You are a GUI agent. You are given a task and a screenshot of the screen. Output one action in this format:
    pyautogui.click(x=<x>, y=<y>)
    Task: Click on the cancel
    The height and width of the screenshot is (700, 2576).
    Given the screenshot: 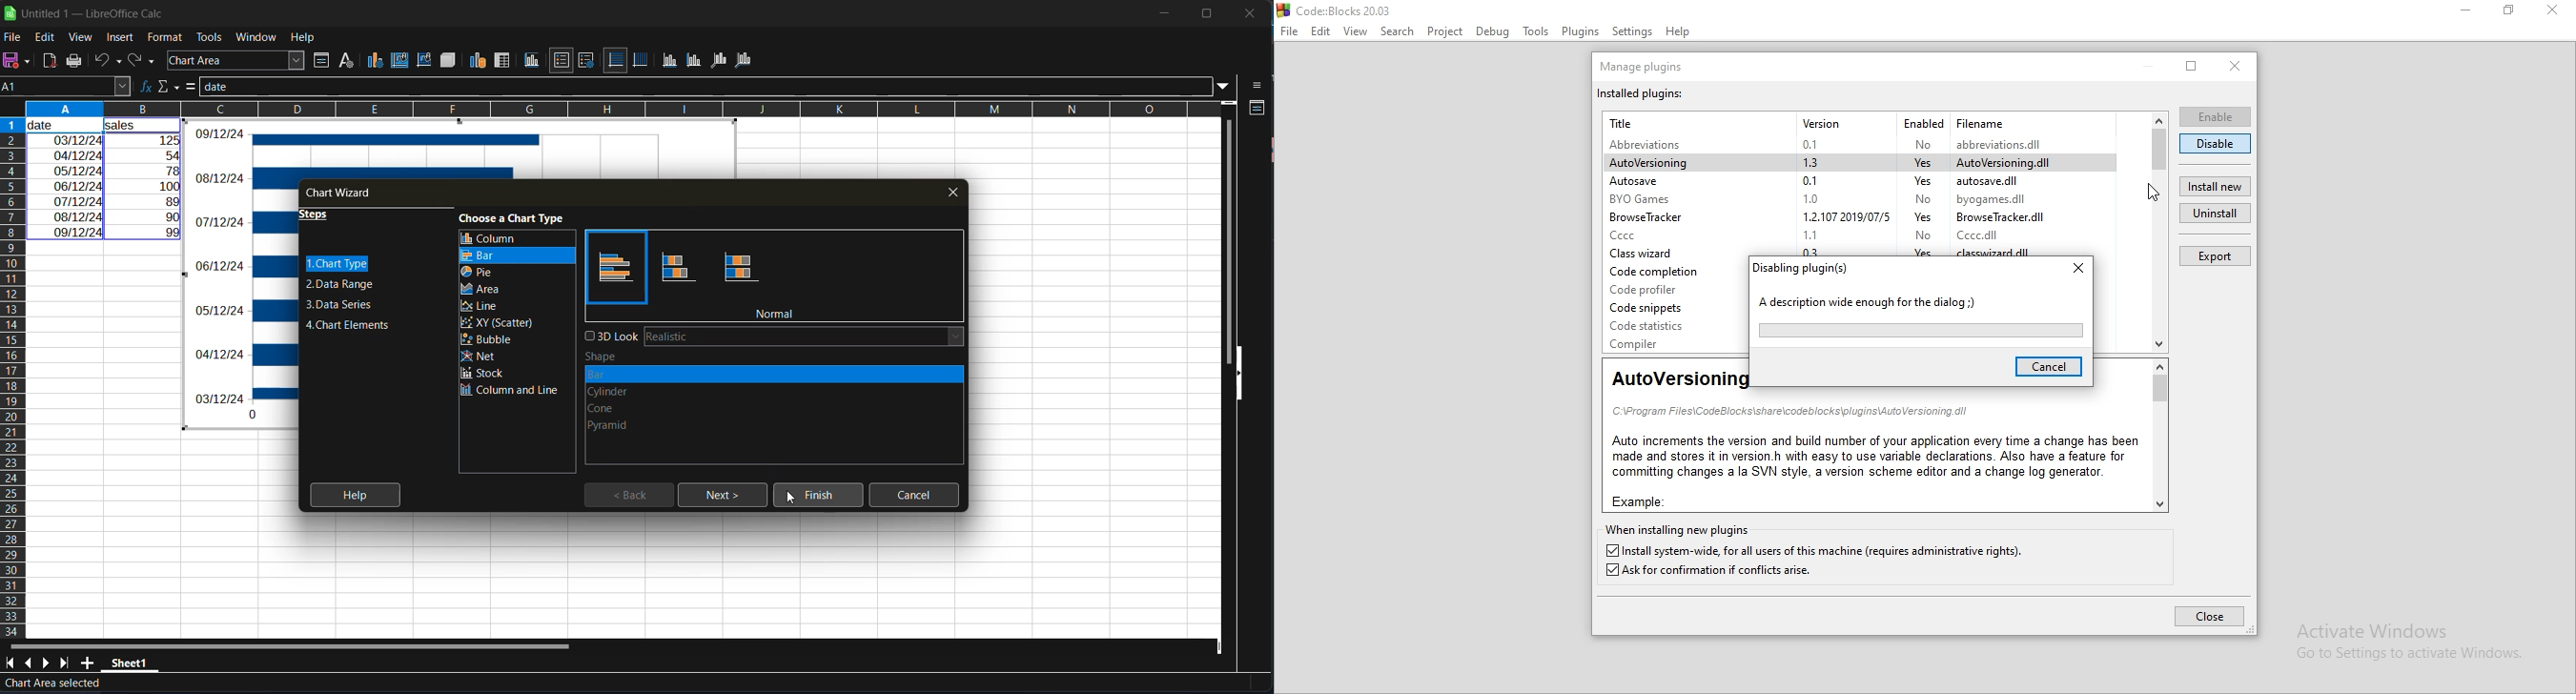 What is the action you would take?
    pyautogui.click(x=2048, y=367)
    